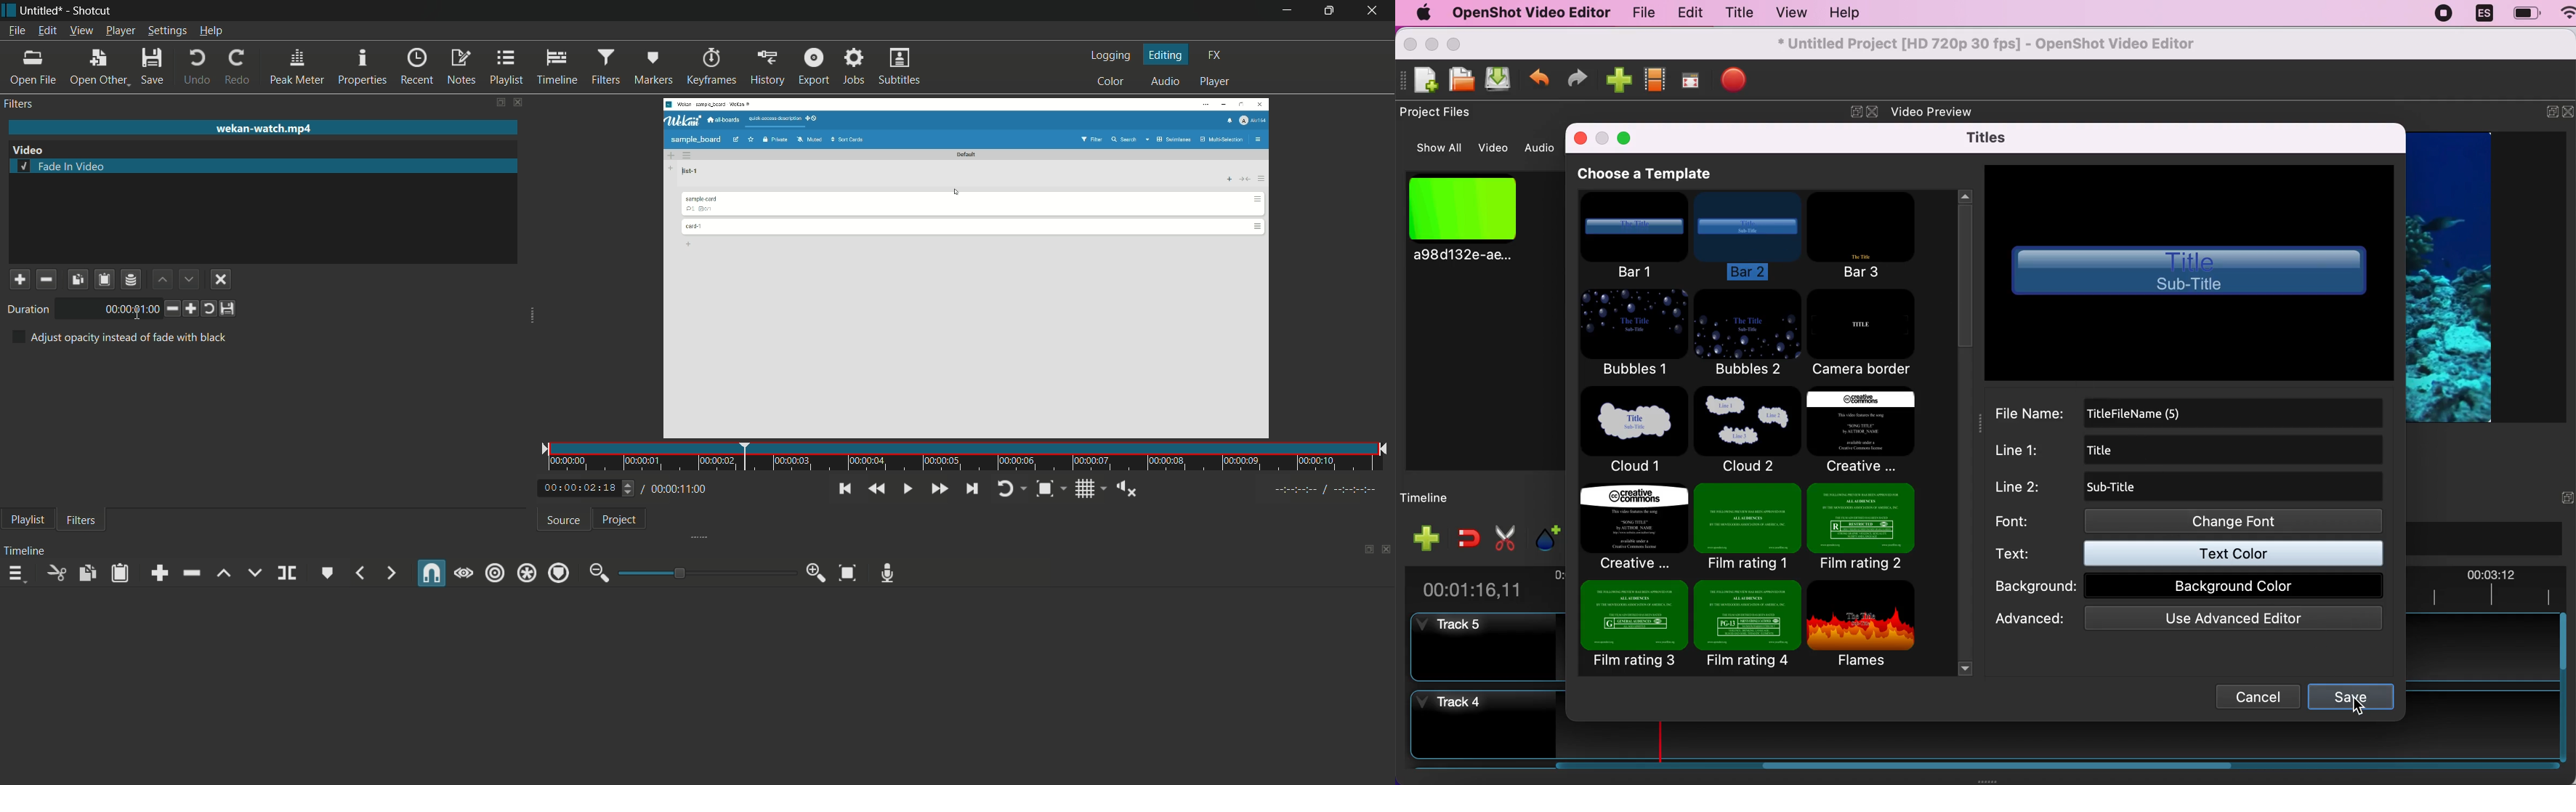 The image size is (2576, 812). What do you see at coordinates (853, 67) in the screenshot?
I see `jobs` at bounding box center [853, 67].